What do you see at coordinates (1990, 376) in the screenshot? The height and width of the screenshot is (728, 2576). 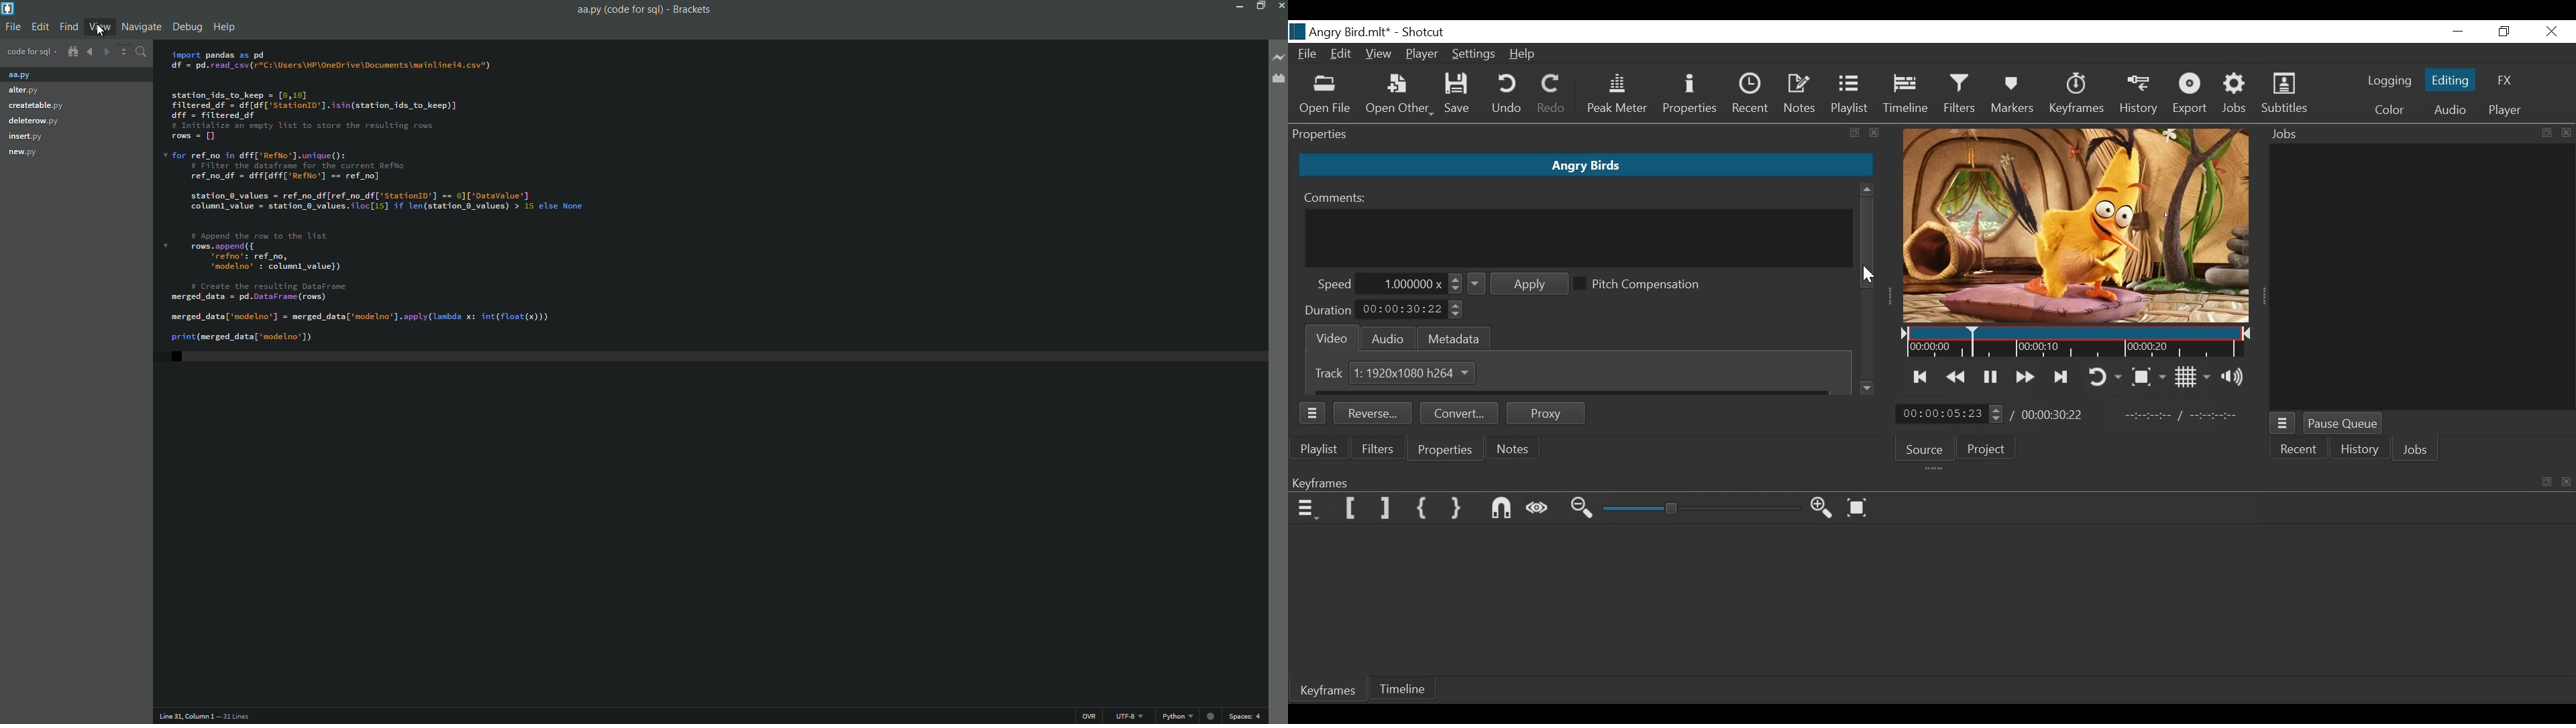 I see `Toggle play or pause (space)` at bounding box center [1990, 376].